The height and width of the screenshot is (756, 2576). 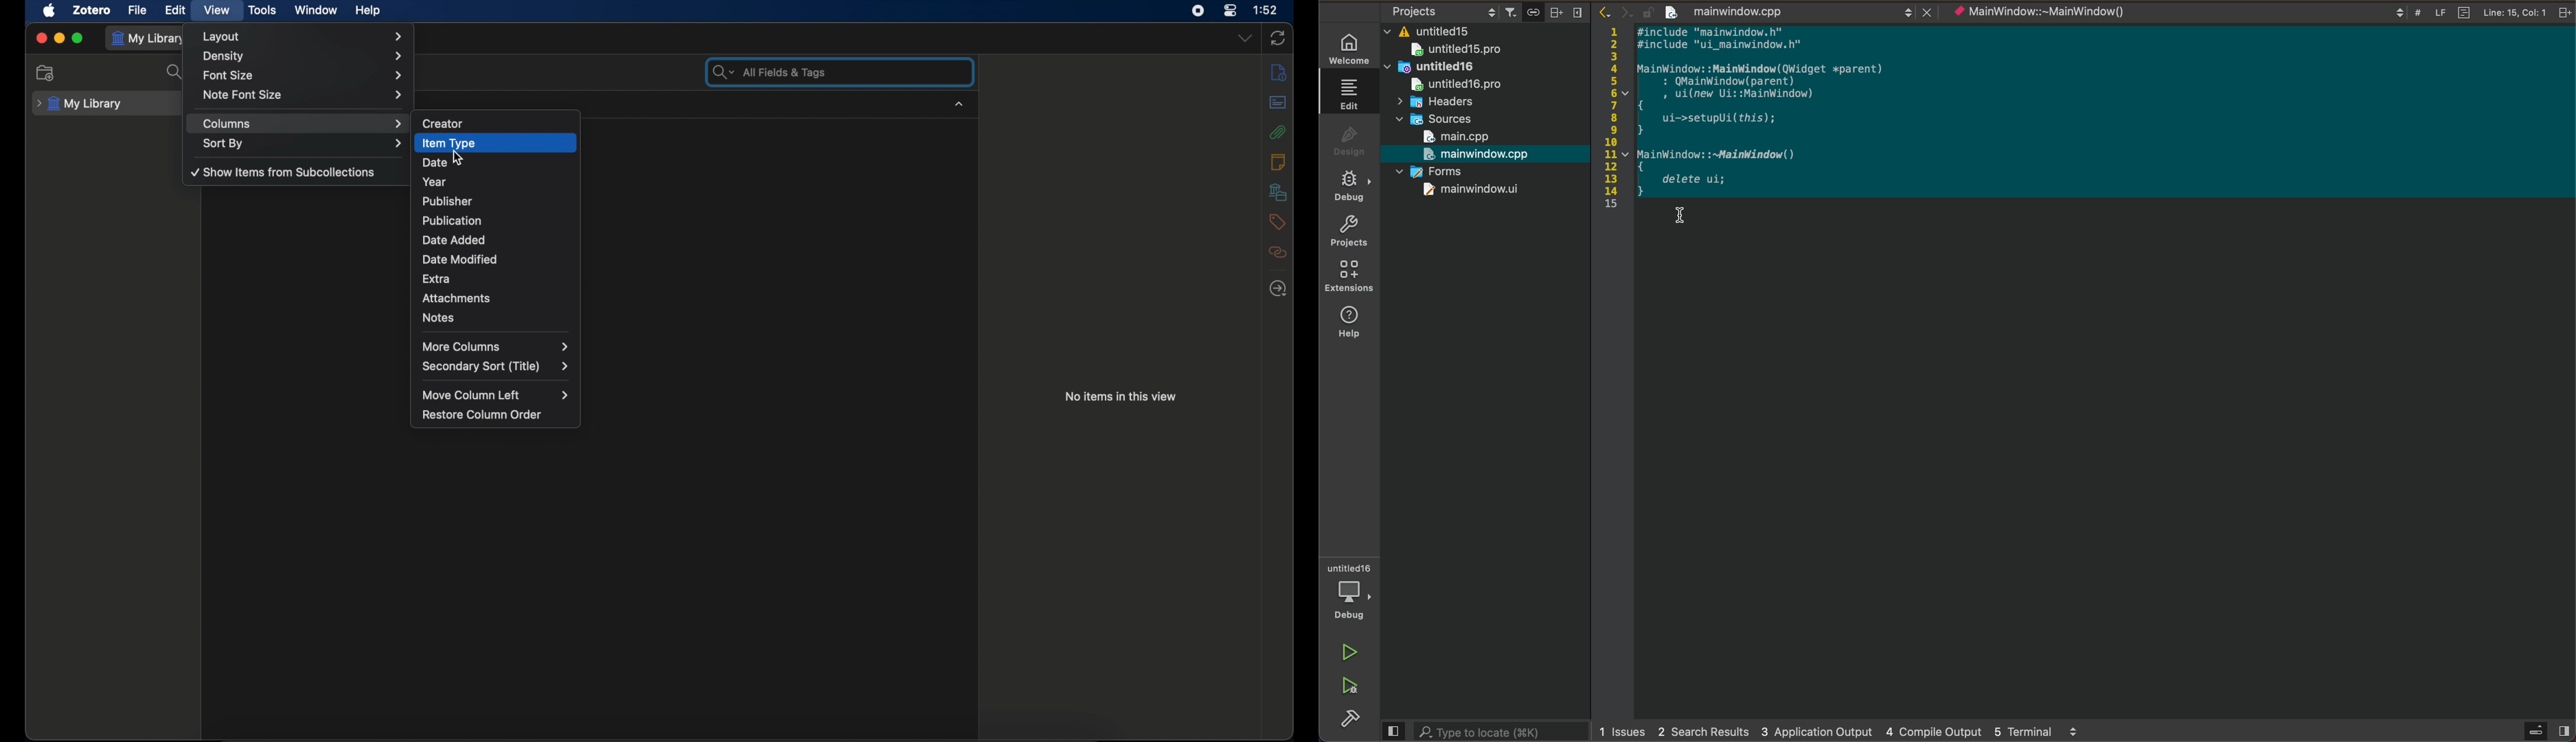 I want to click on attachments, so click(x=1277, y=132).